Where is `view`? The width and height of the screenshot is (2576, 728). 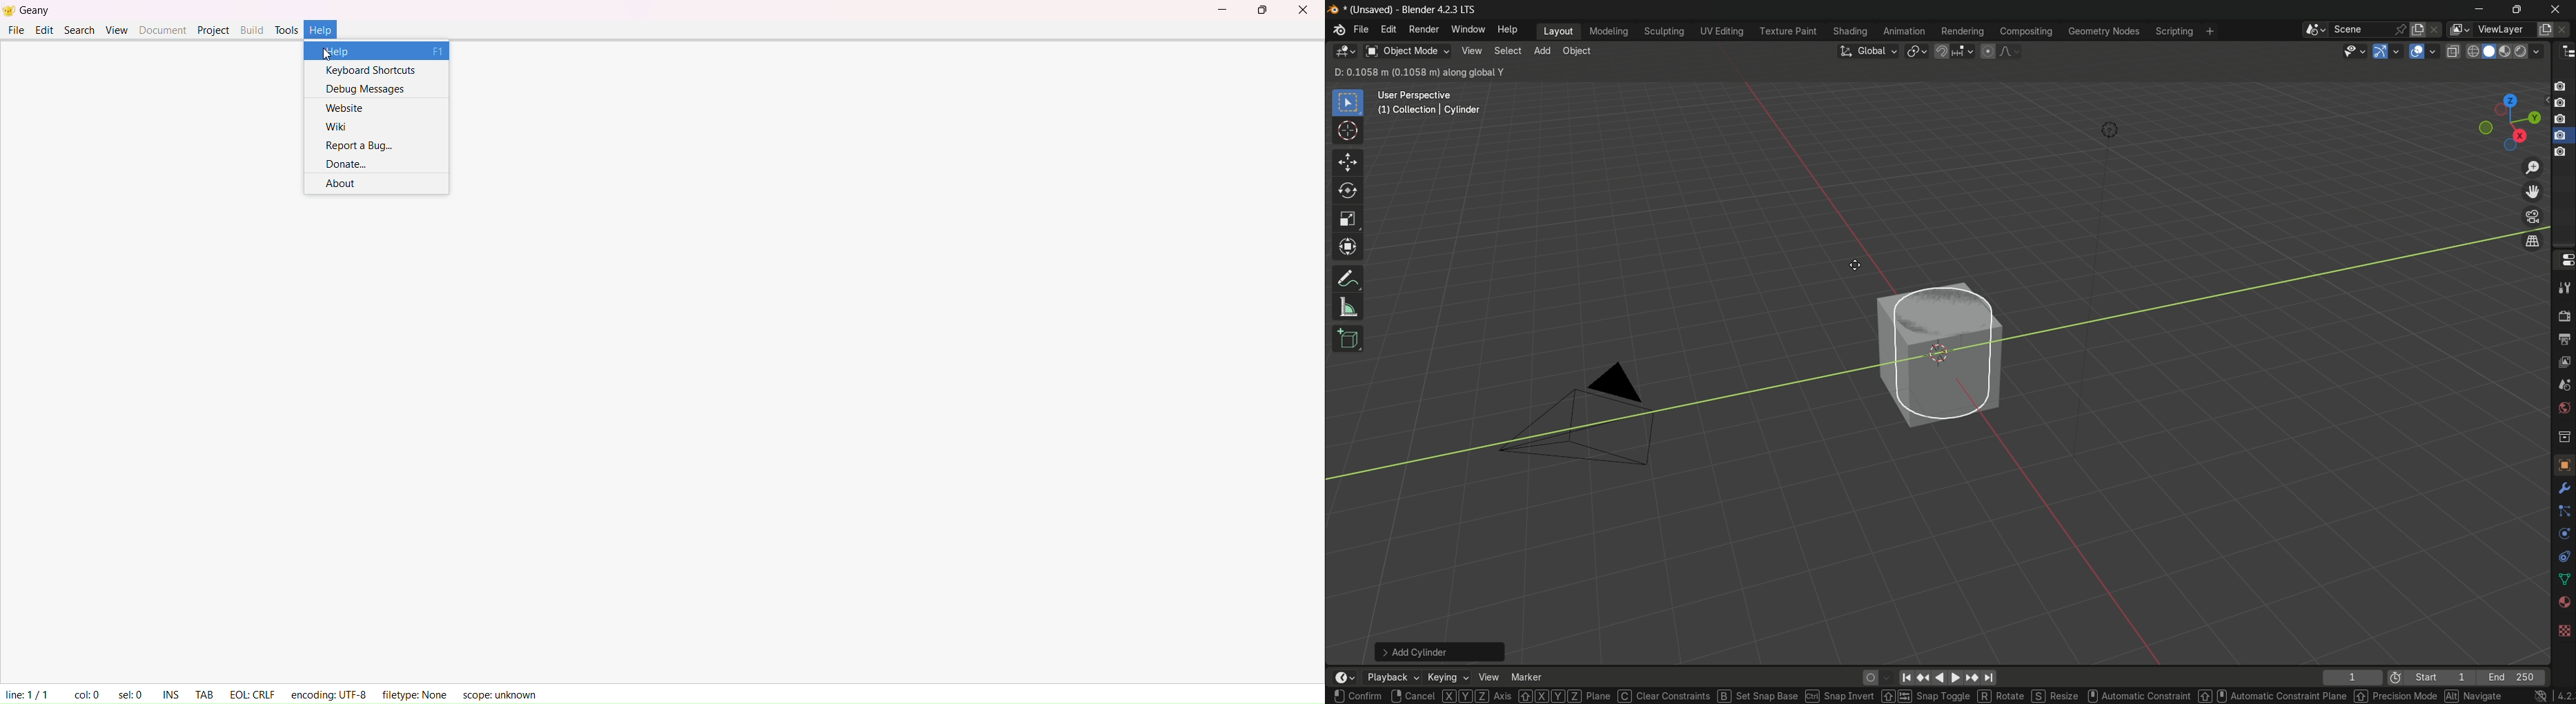 view is located at coordinates (1487, 677).